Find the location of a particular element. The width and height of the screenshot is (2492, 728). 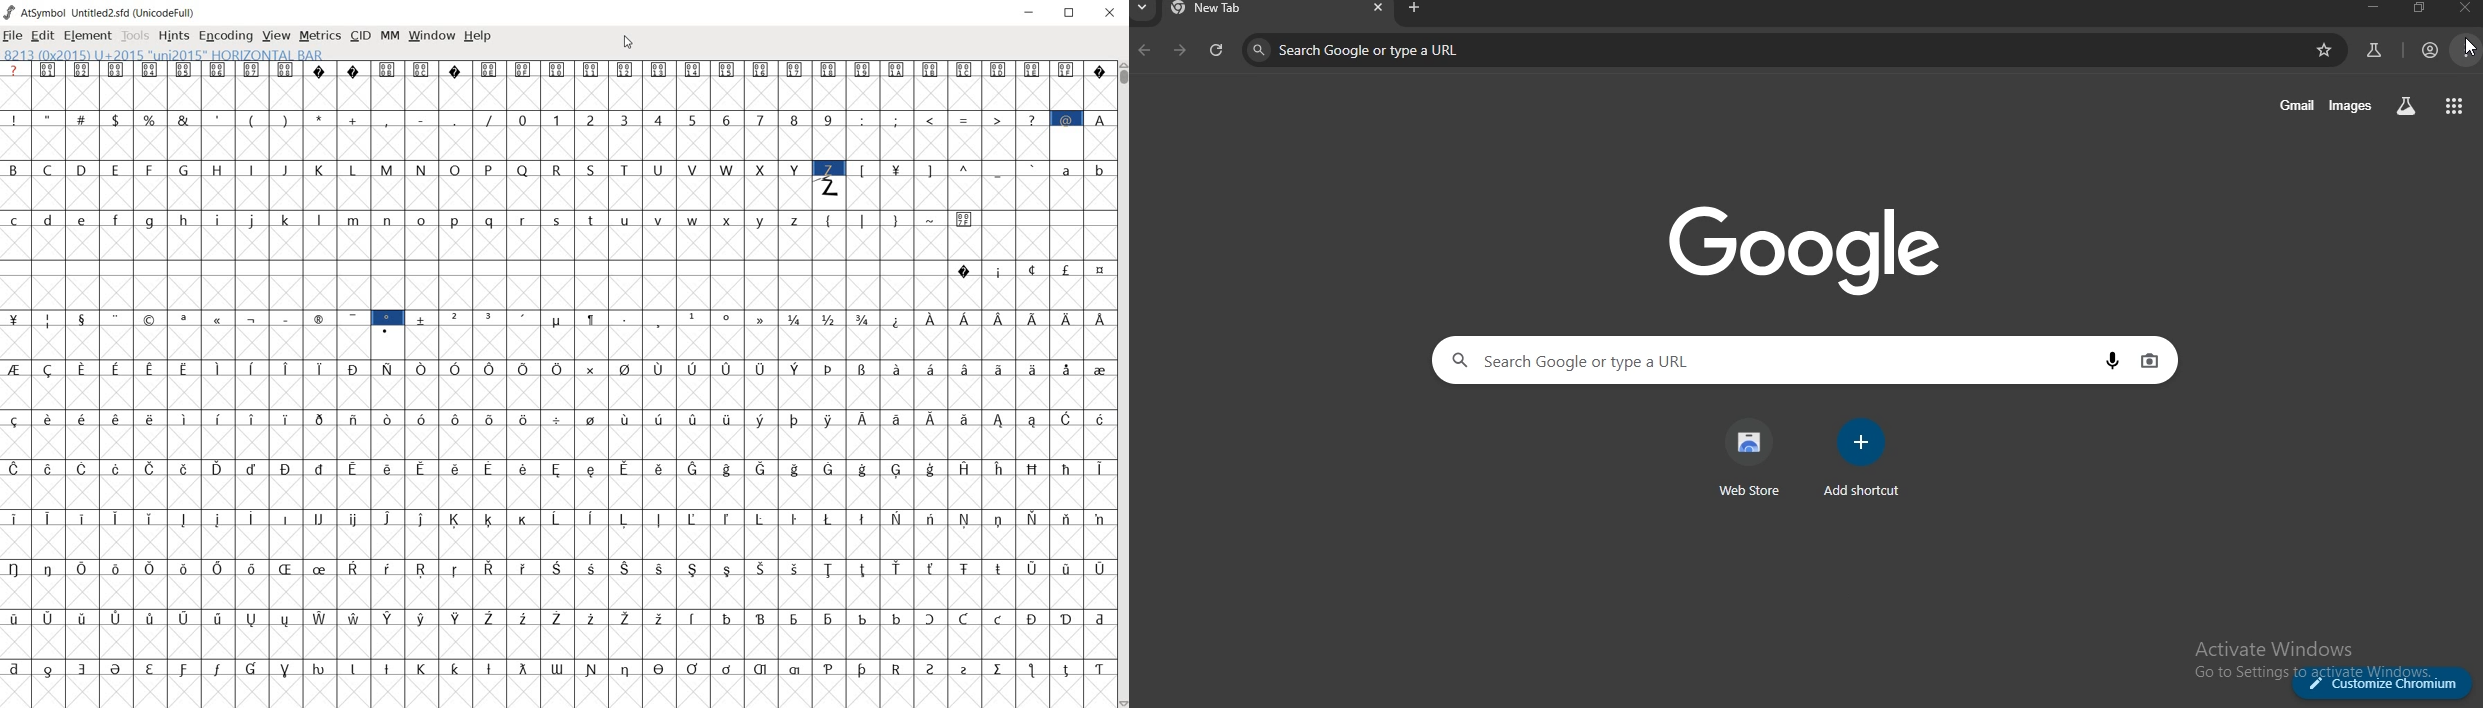

CID is located at coordinates (360, 35).